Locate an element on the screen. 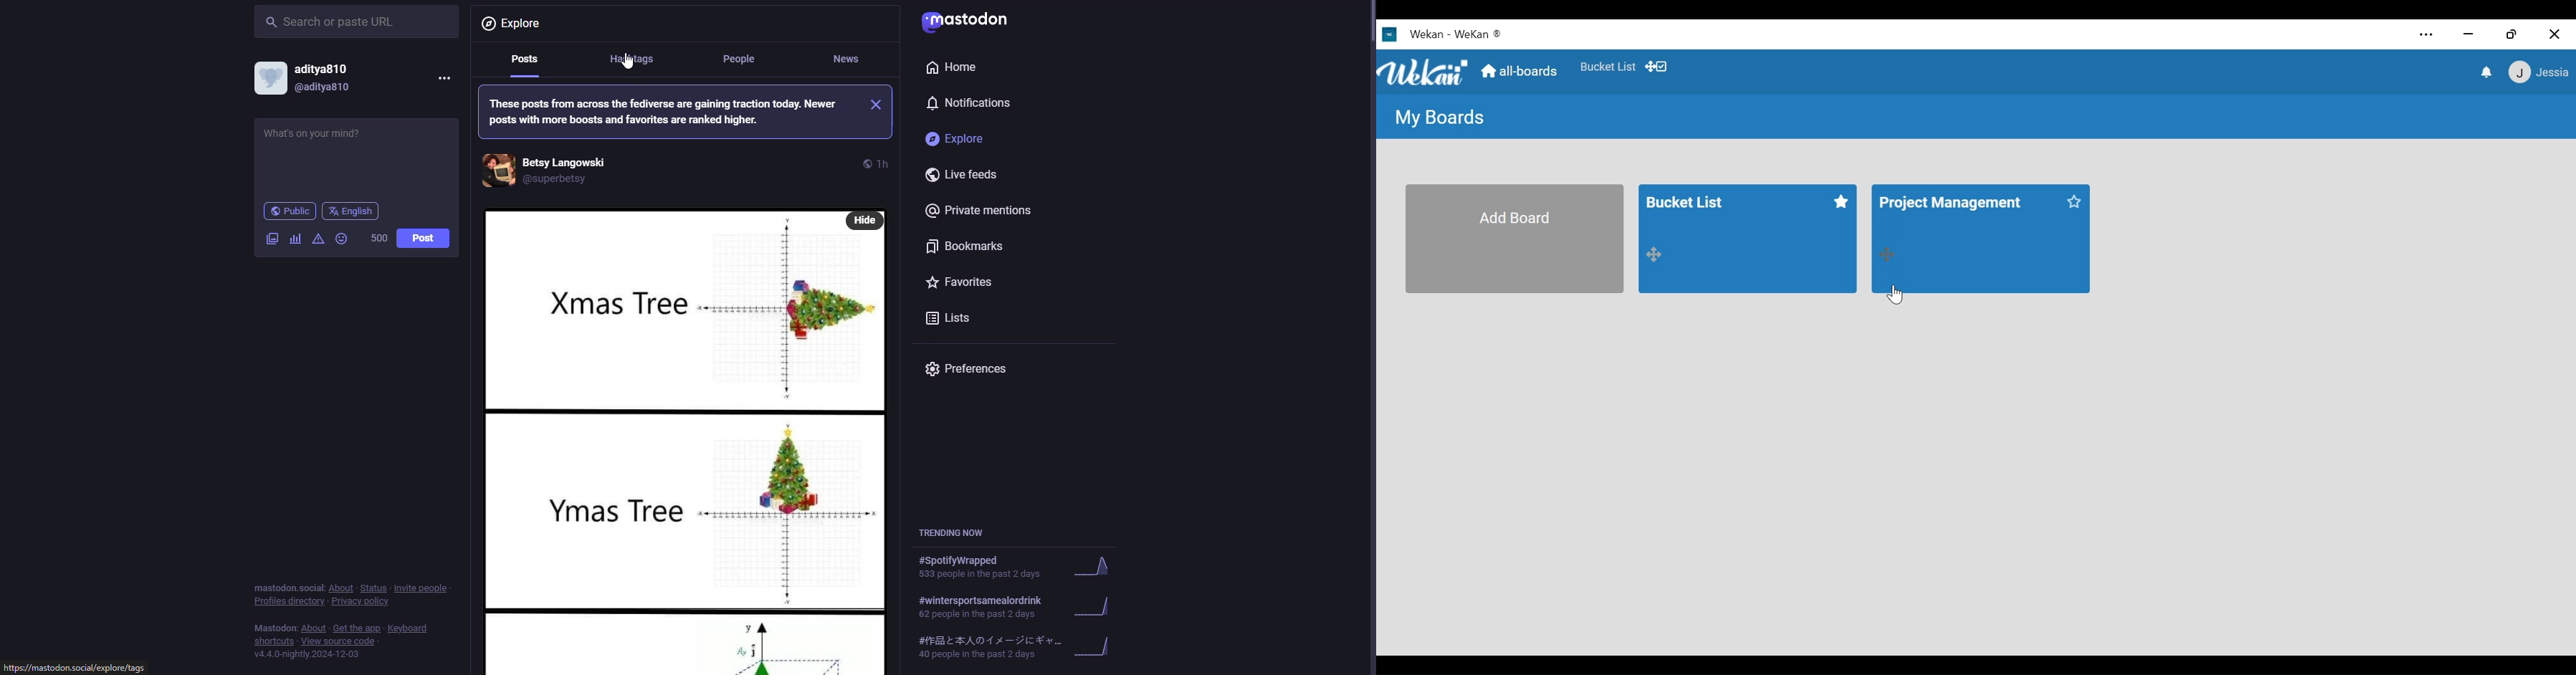 The width and height of the screenshot is (2576, 700). advanced is located at coordinates (319, 239).